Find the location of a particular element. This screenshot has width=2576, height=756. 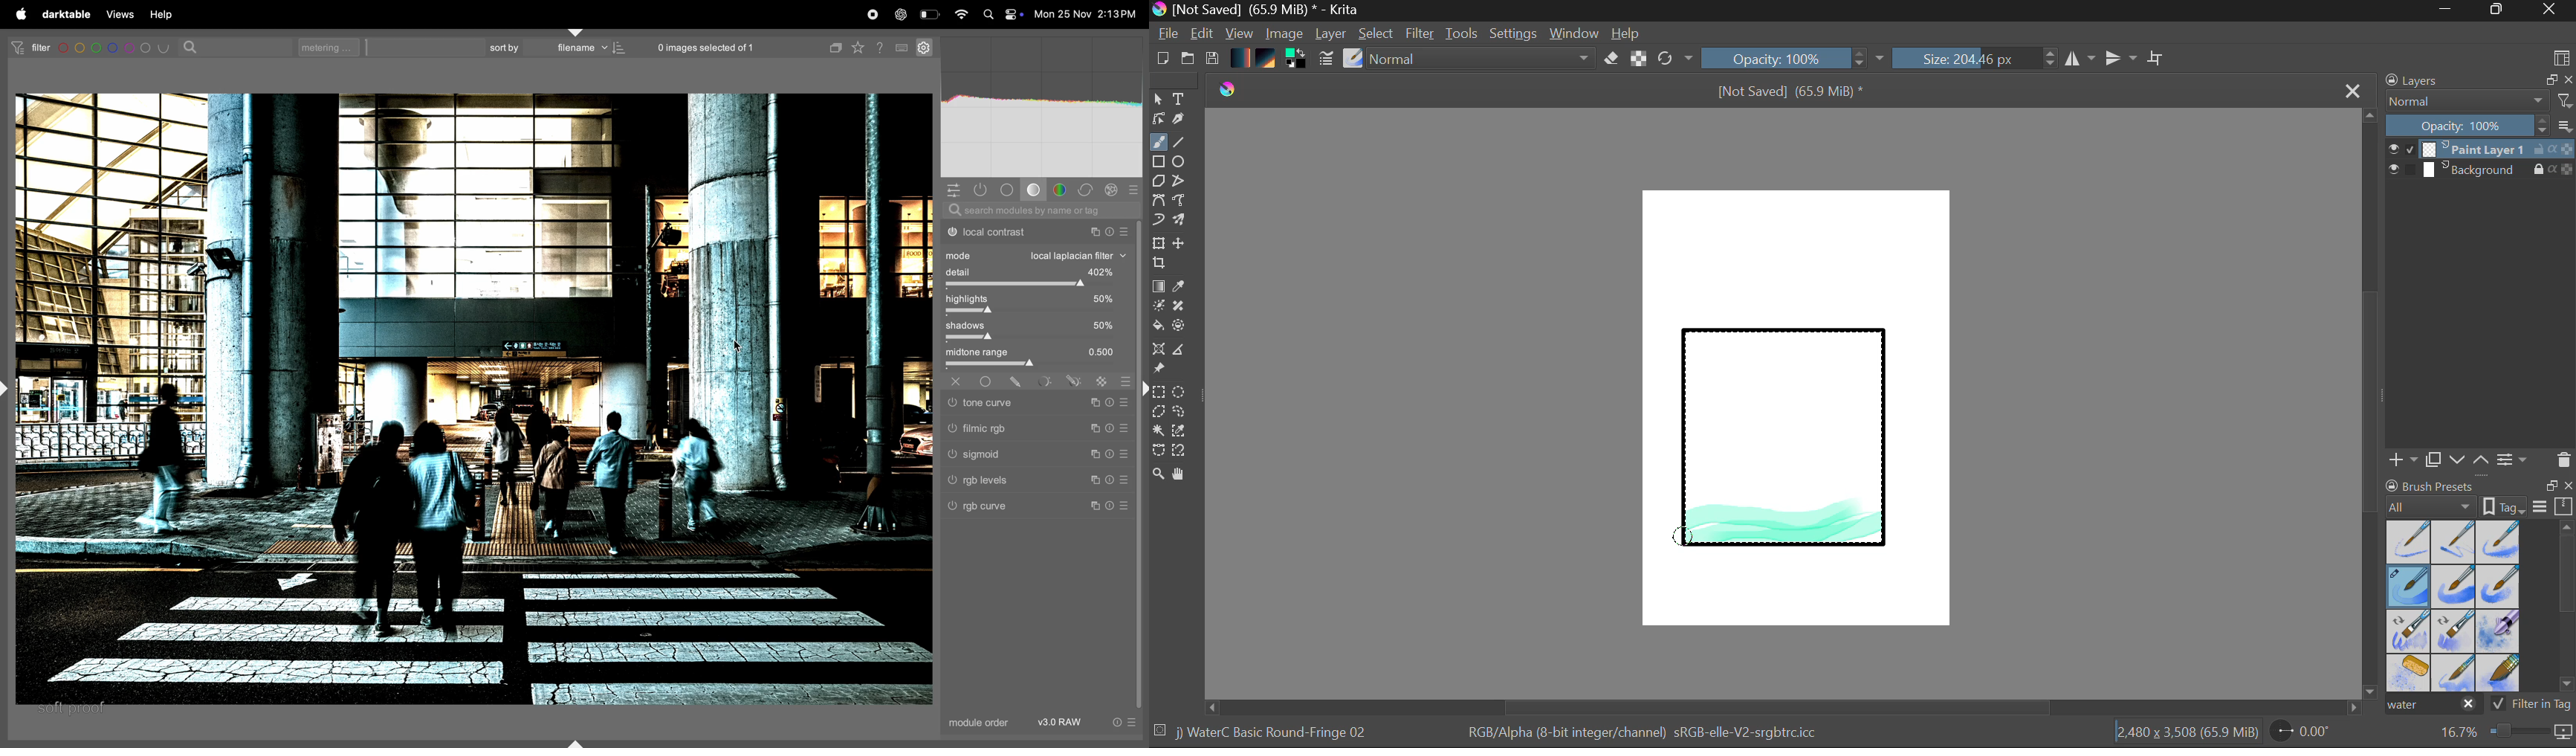

module order is located at coordinates (980, 723).